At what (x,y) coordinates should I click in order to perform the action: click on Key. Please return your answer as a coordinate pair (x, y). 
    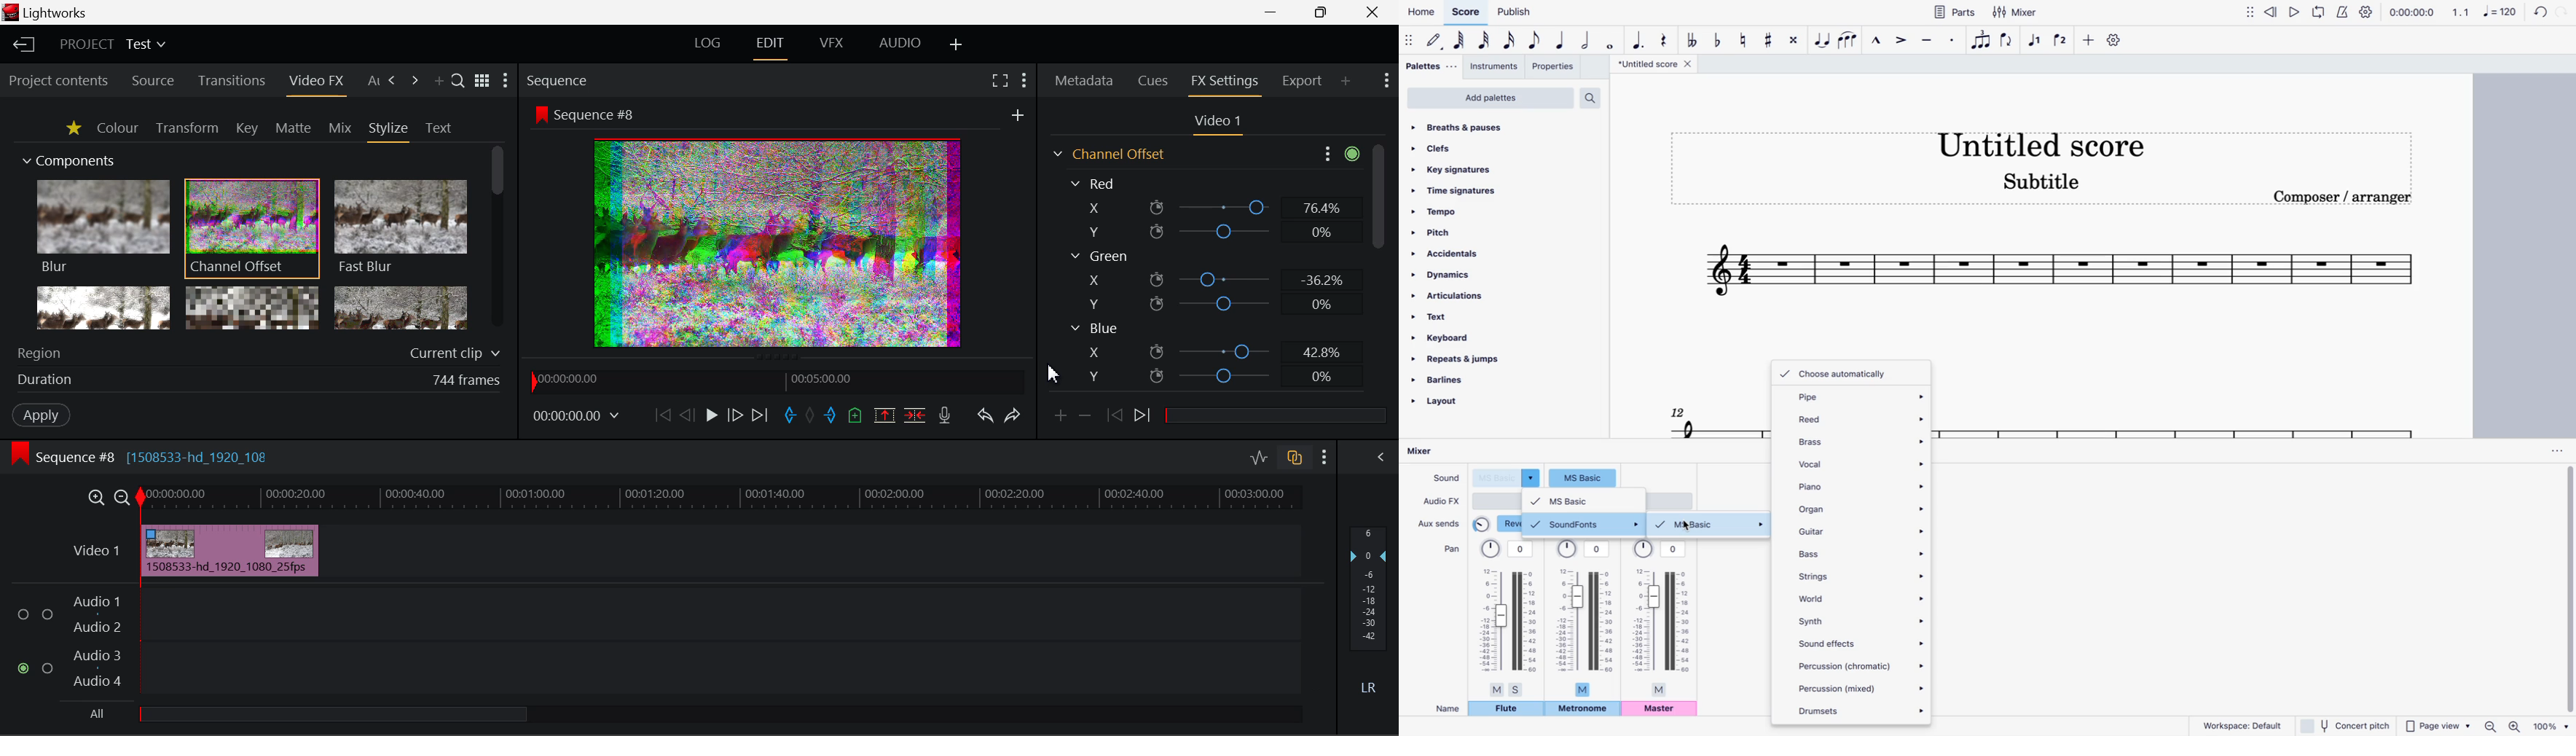
    Looking at the image, I should click on (246, 129).